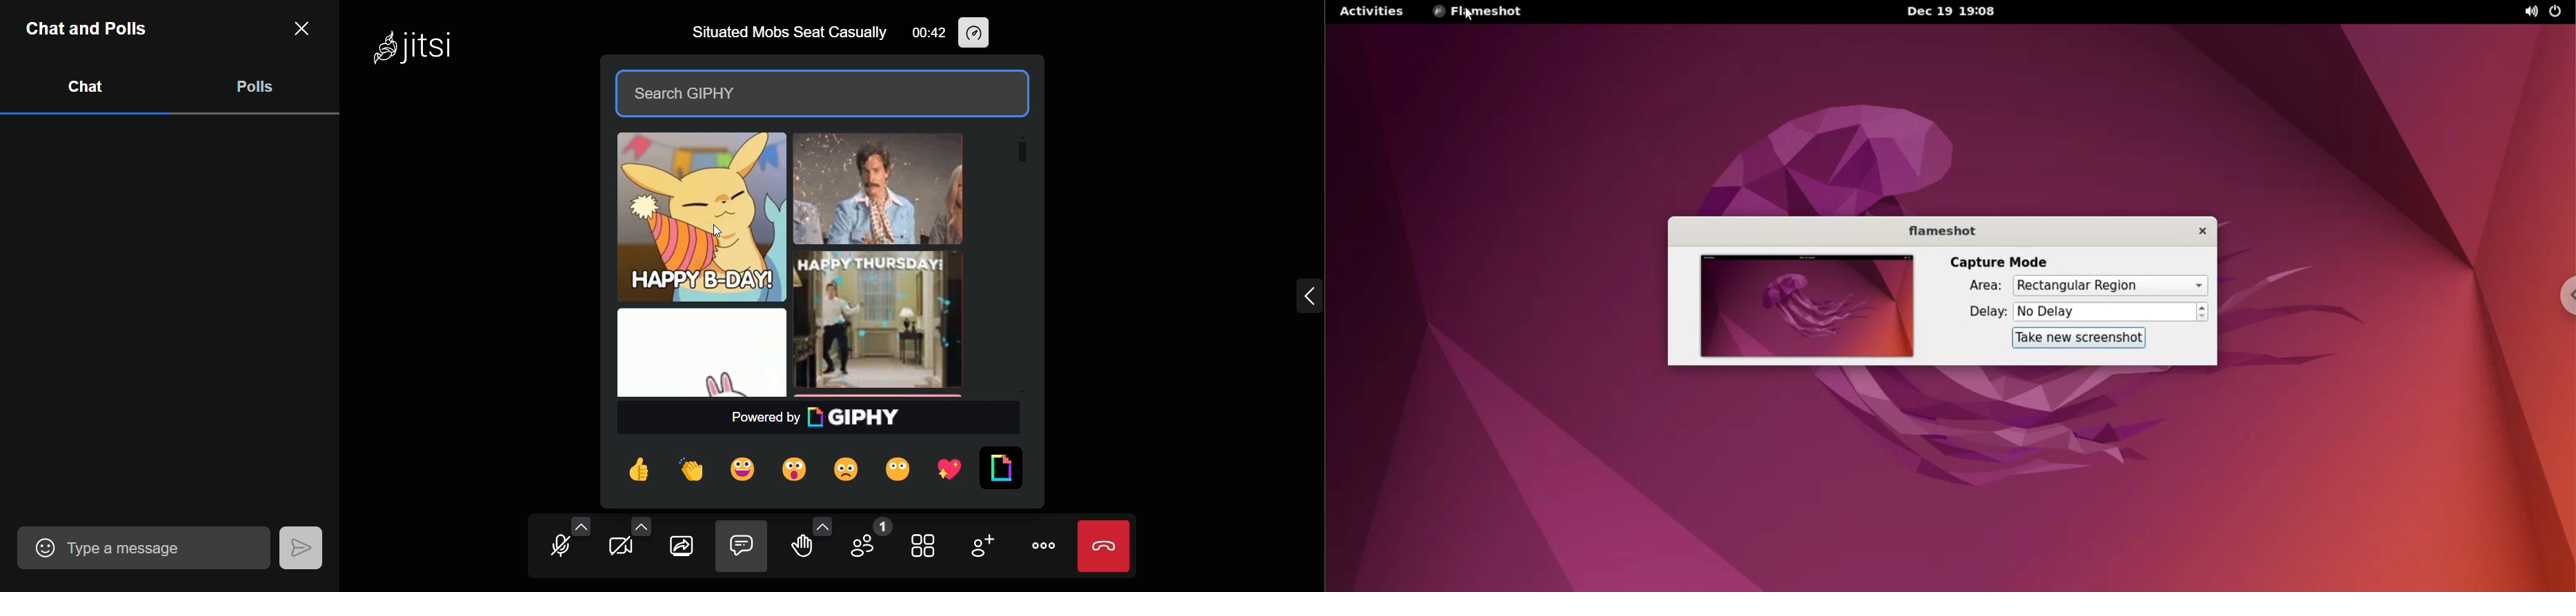 The height and width of the screenshot is (616, 2576). What do you see at coordinates (882, 187) in the screenshot?
I see `other comedy gif` at bounding box center [882, 187].